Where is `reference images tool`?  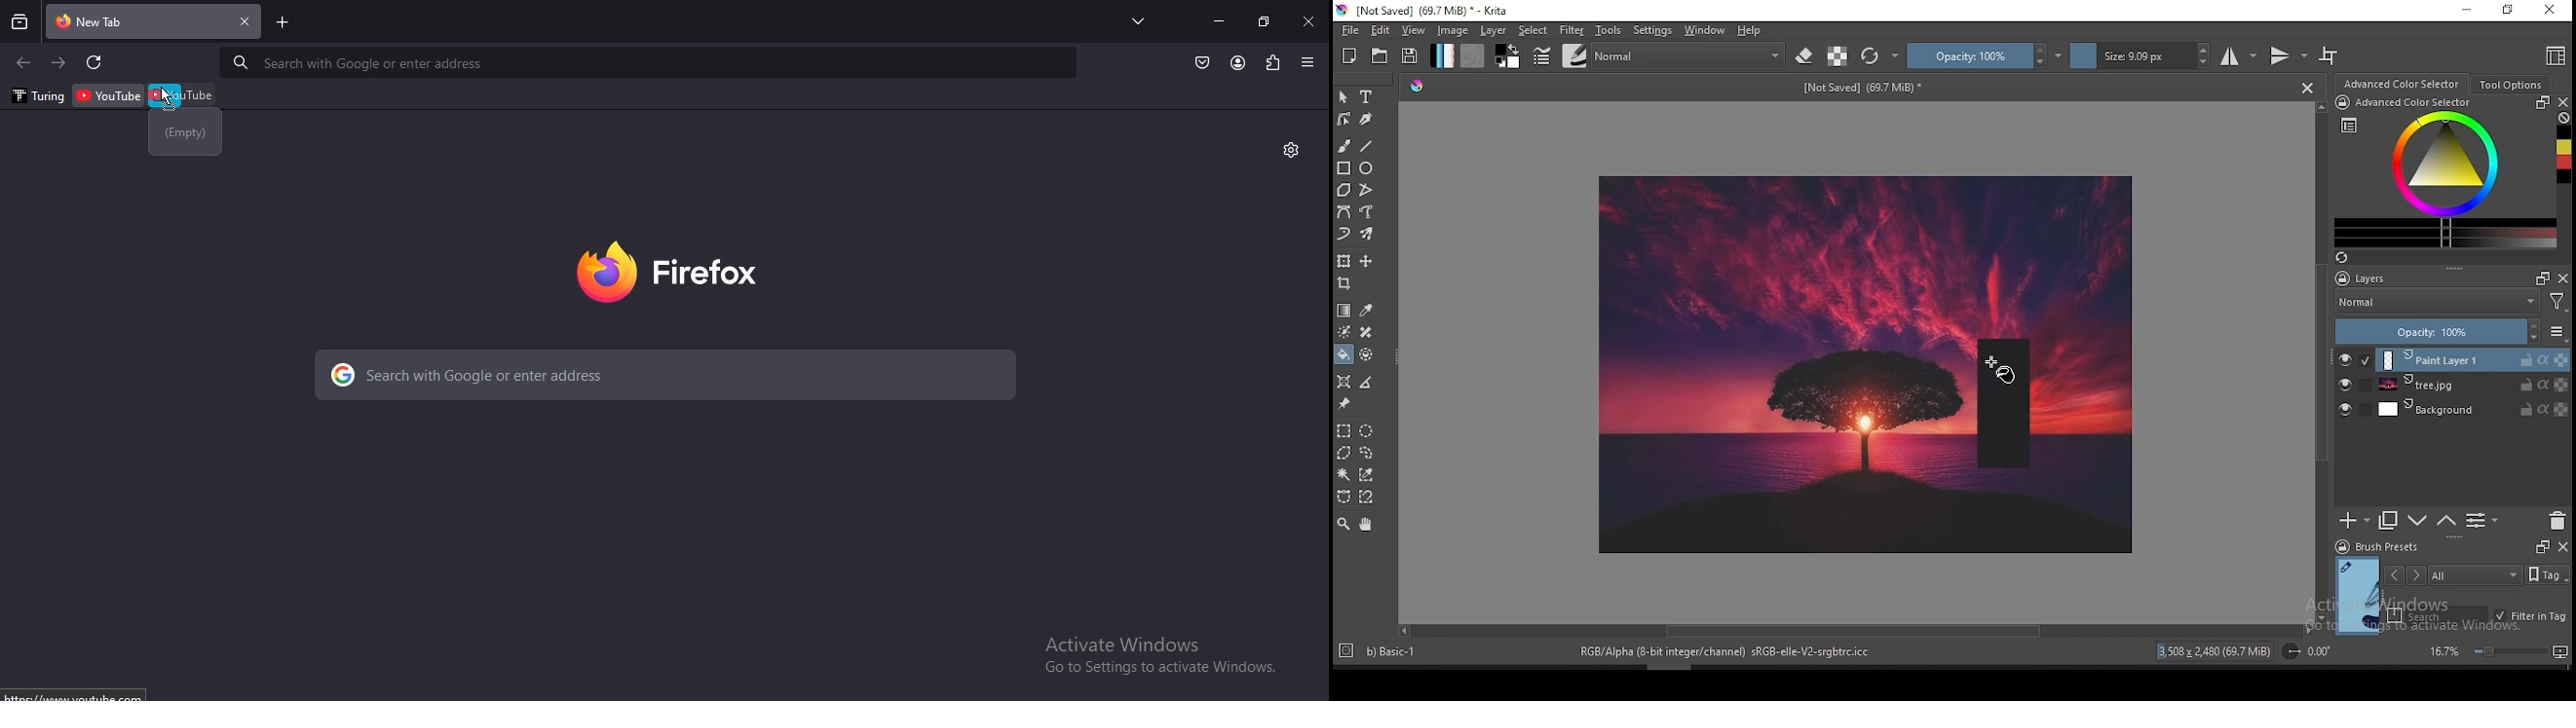 reference images tool is located at coordinates (1345, 404).